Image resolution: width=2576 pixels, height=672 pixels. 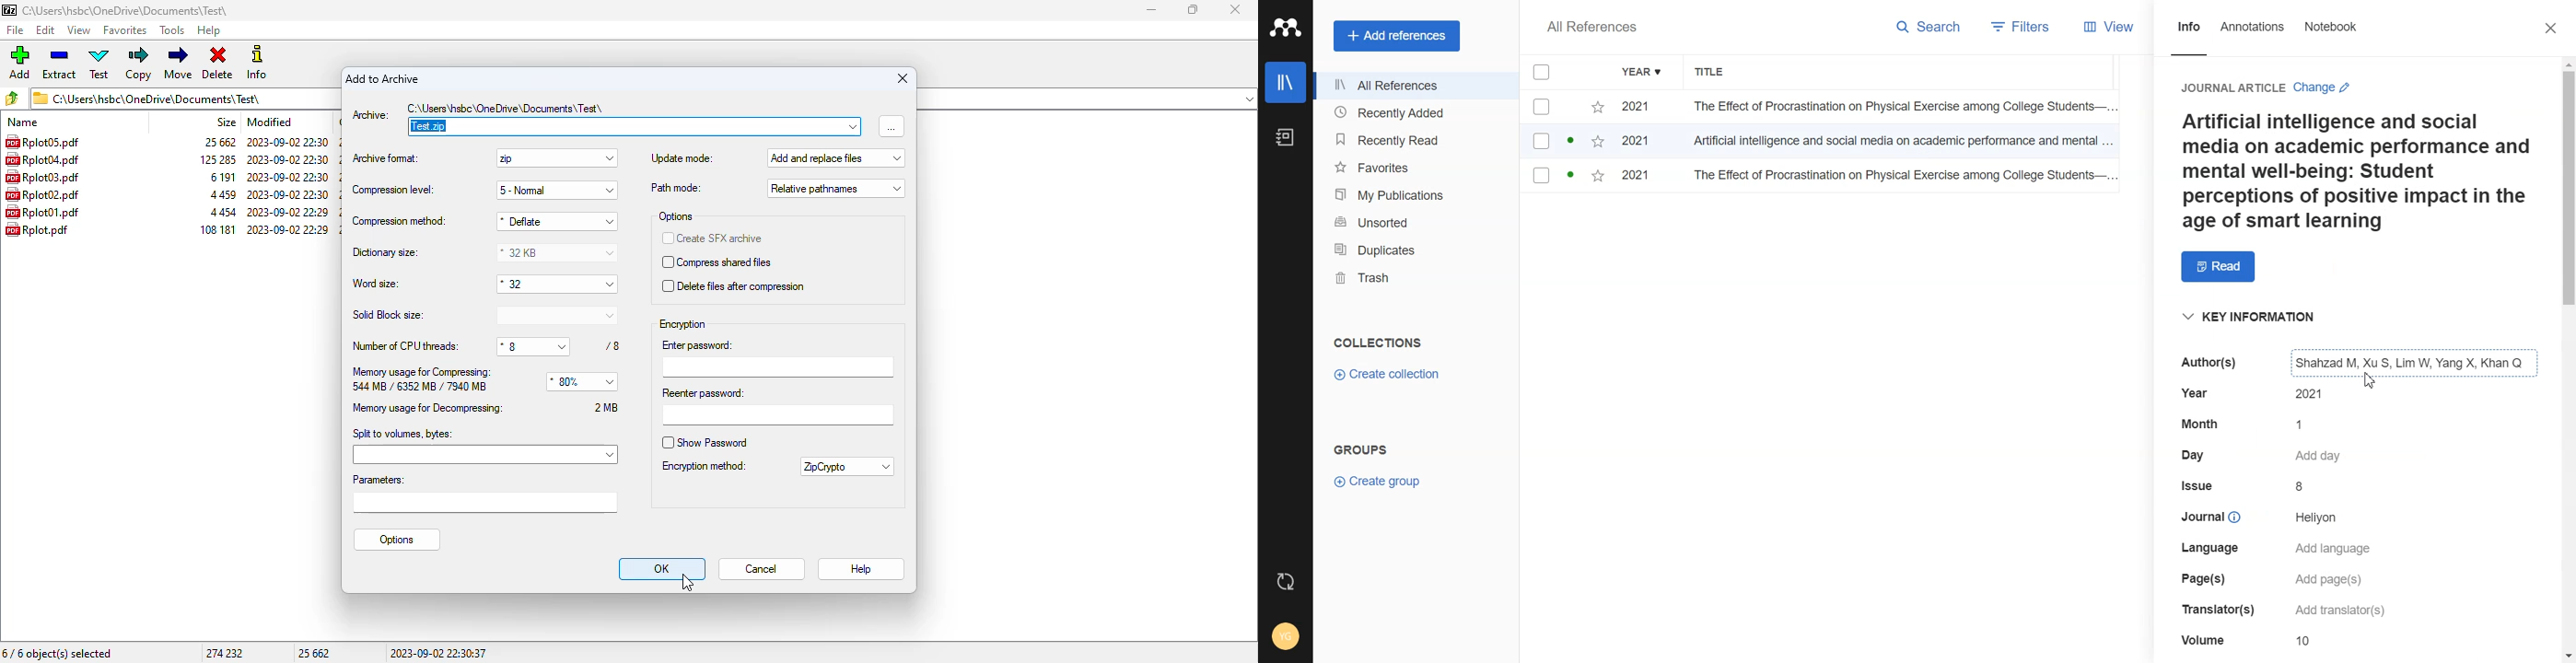 I want to click on Auto sync, so click(x=1286, y=581).